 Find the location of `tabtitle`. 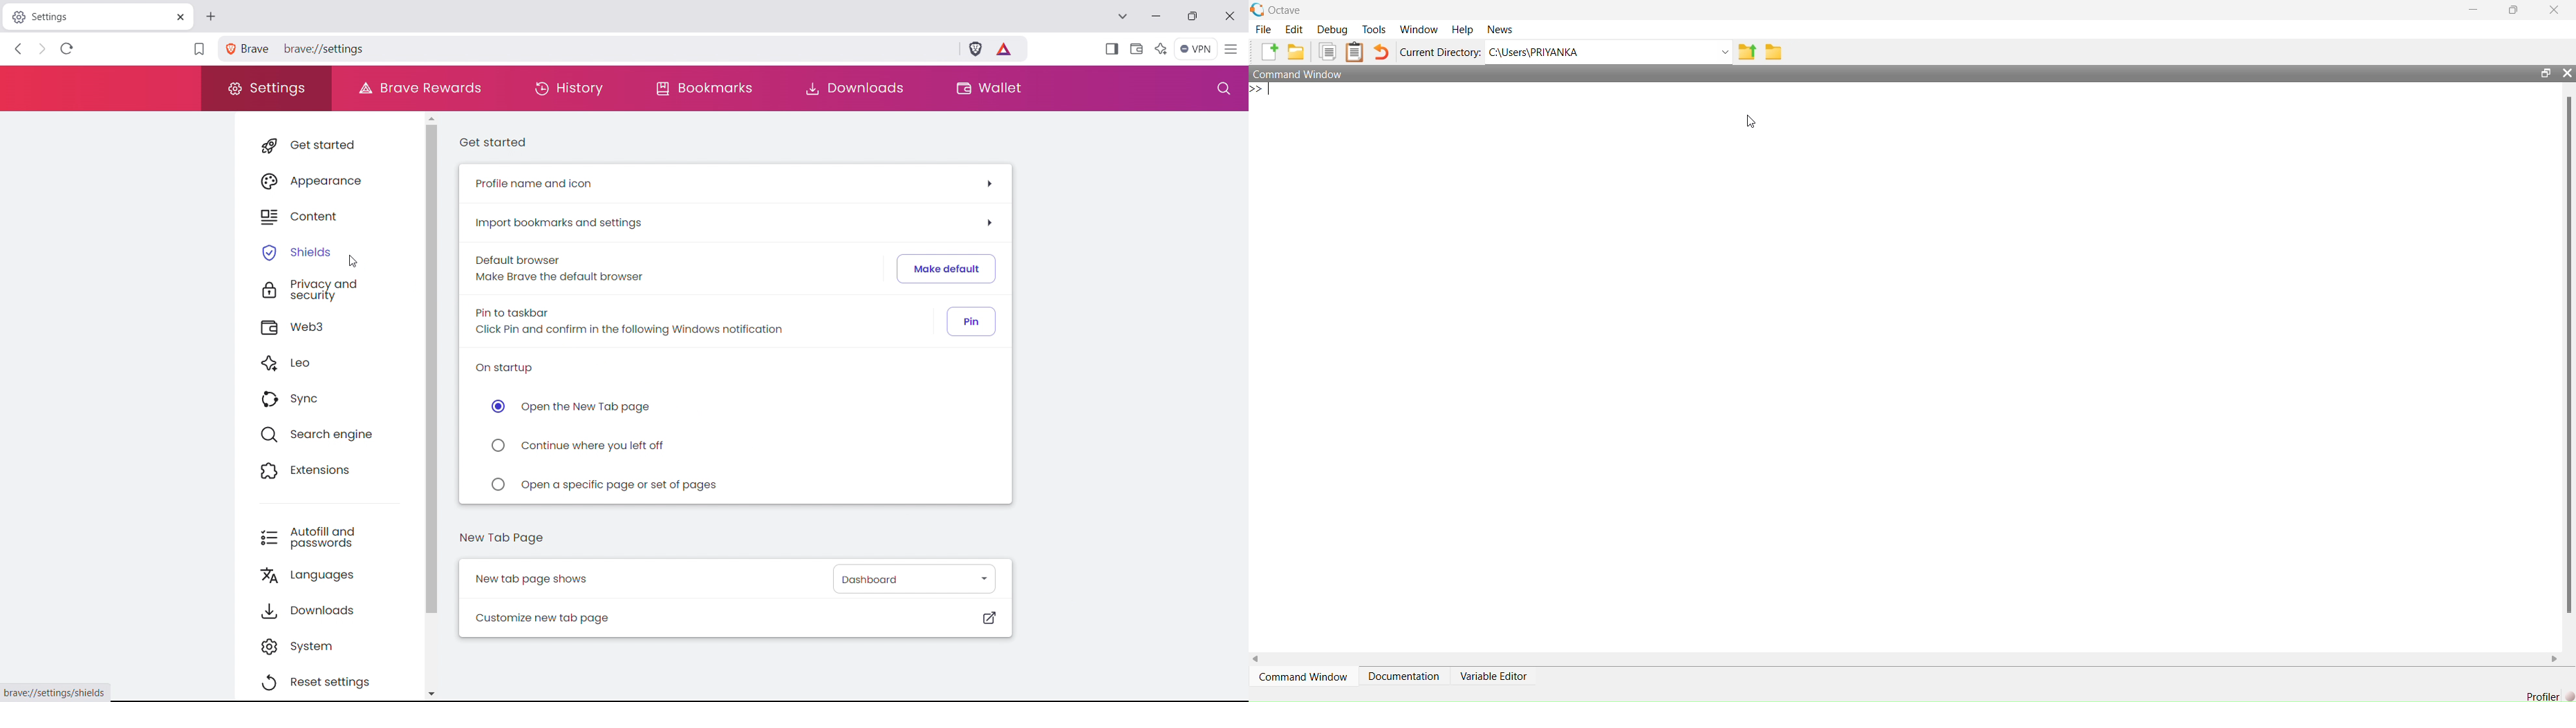

tabtitle is located at coordinates (87, 16).